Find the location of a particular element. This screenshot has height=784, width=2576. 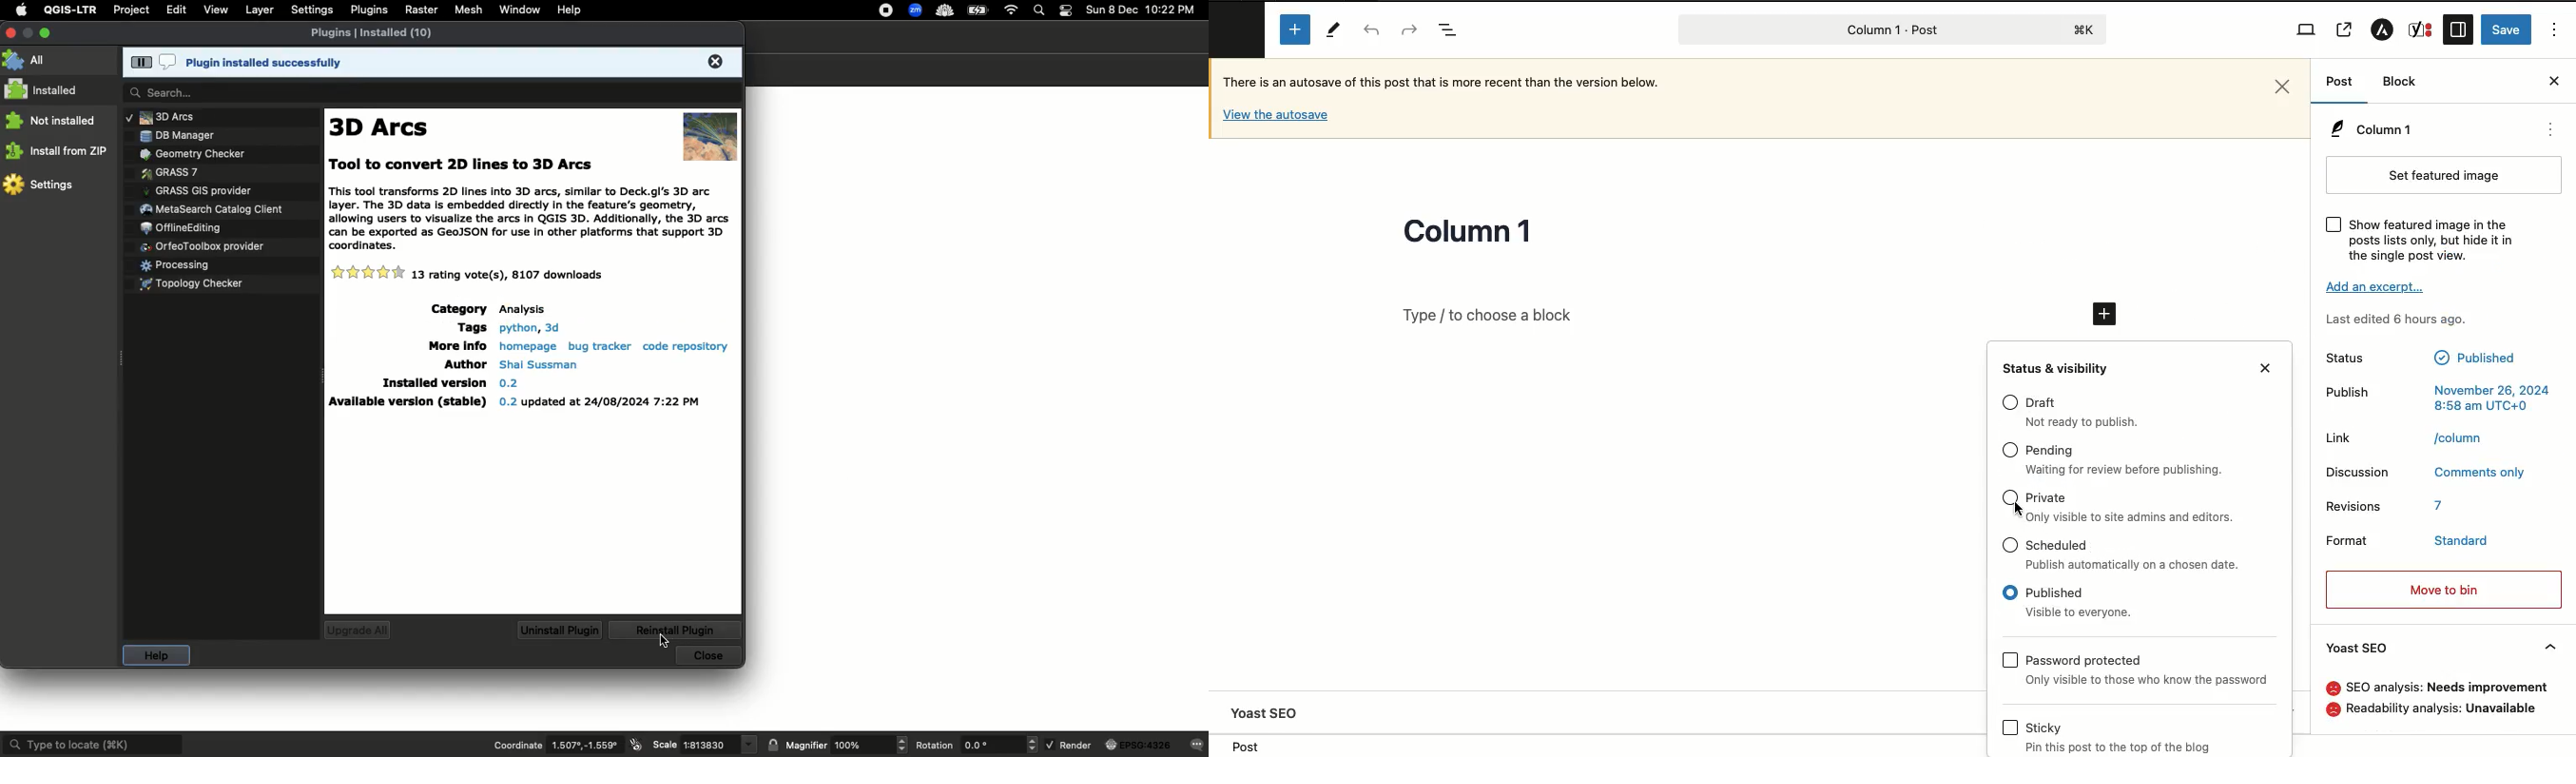

Mesh is located at coordinates (468, 10).